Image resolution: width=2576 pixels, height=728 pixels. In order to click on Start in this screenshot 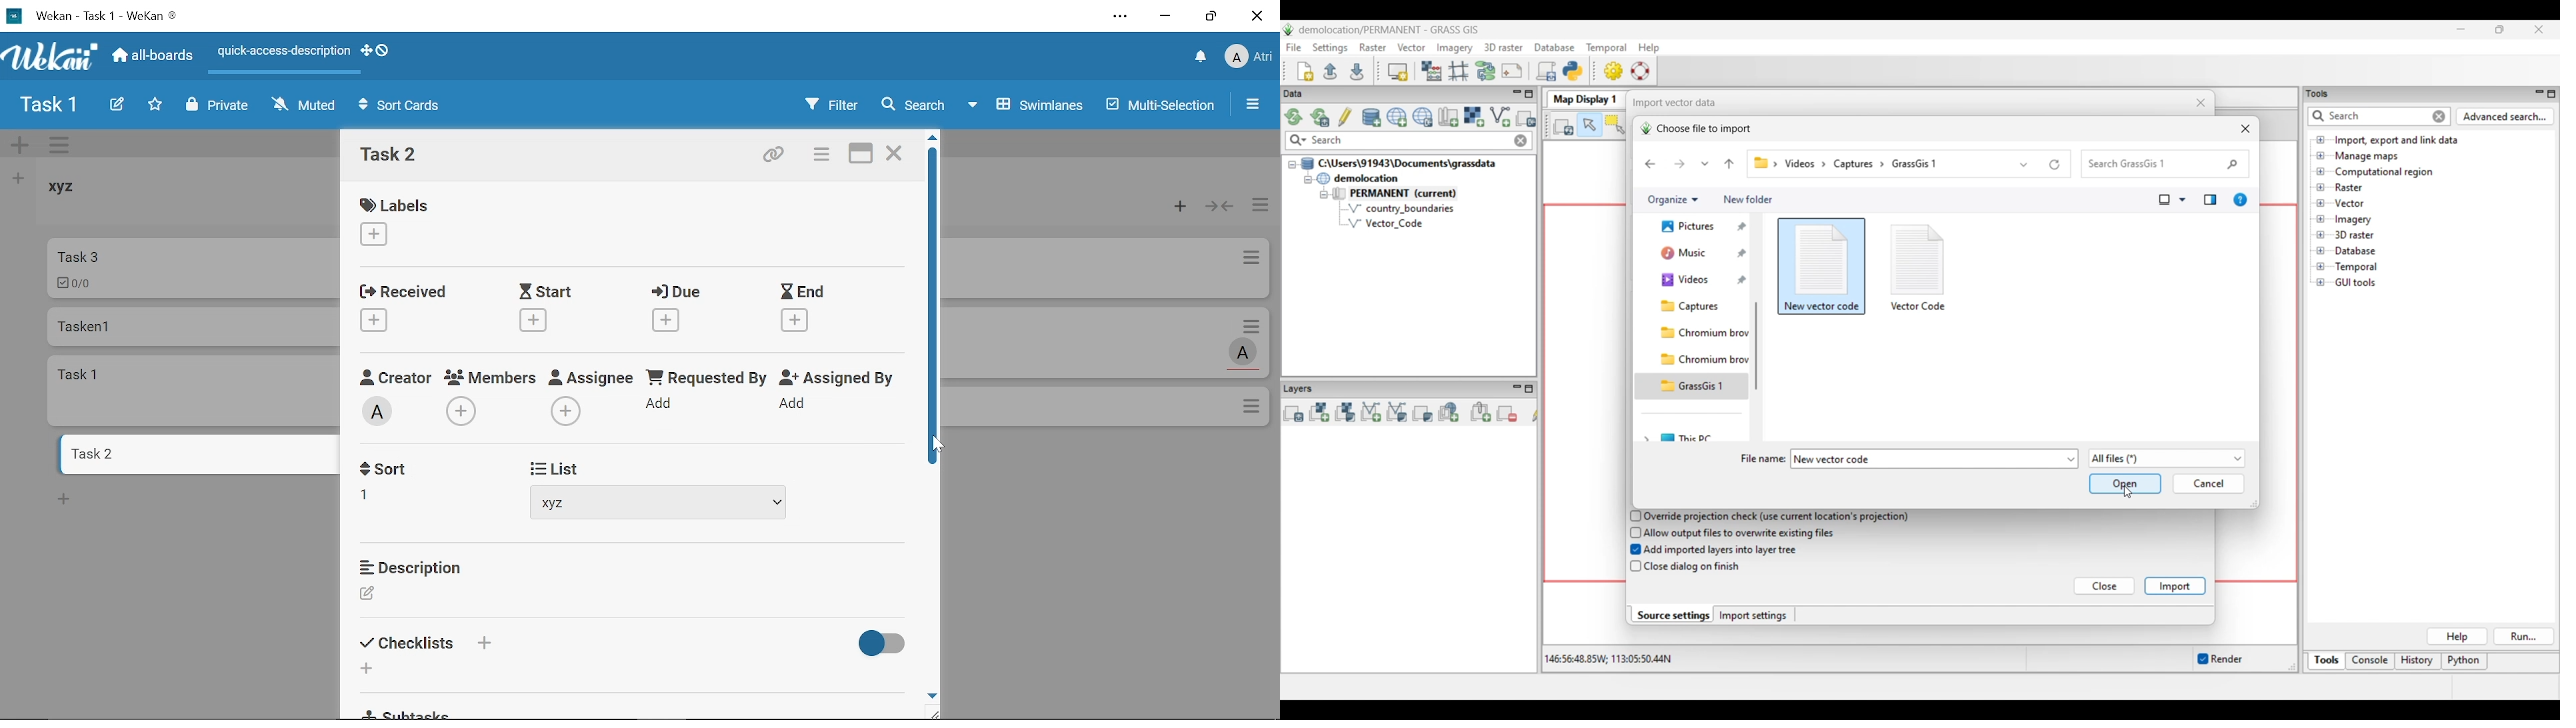, I will do `click(538, 290)`.